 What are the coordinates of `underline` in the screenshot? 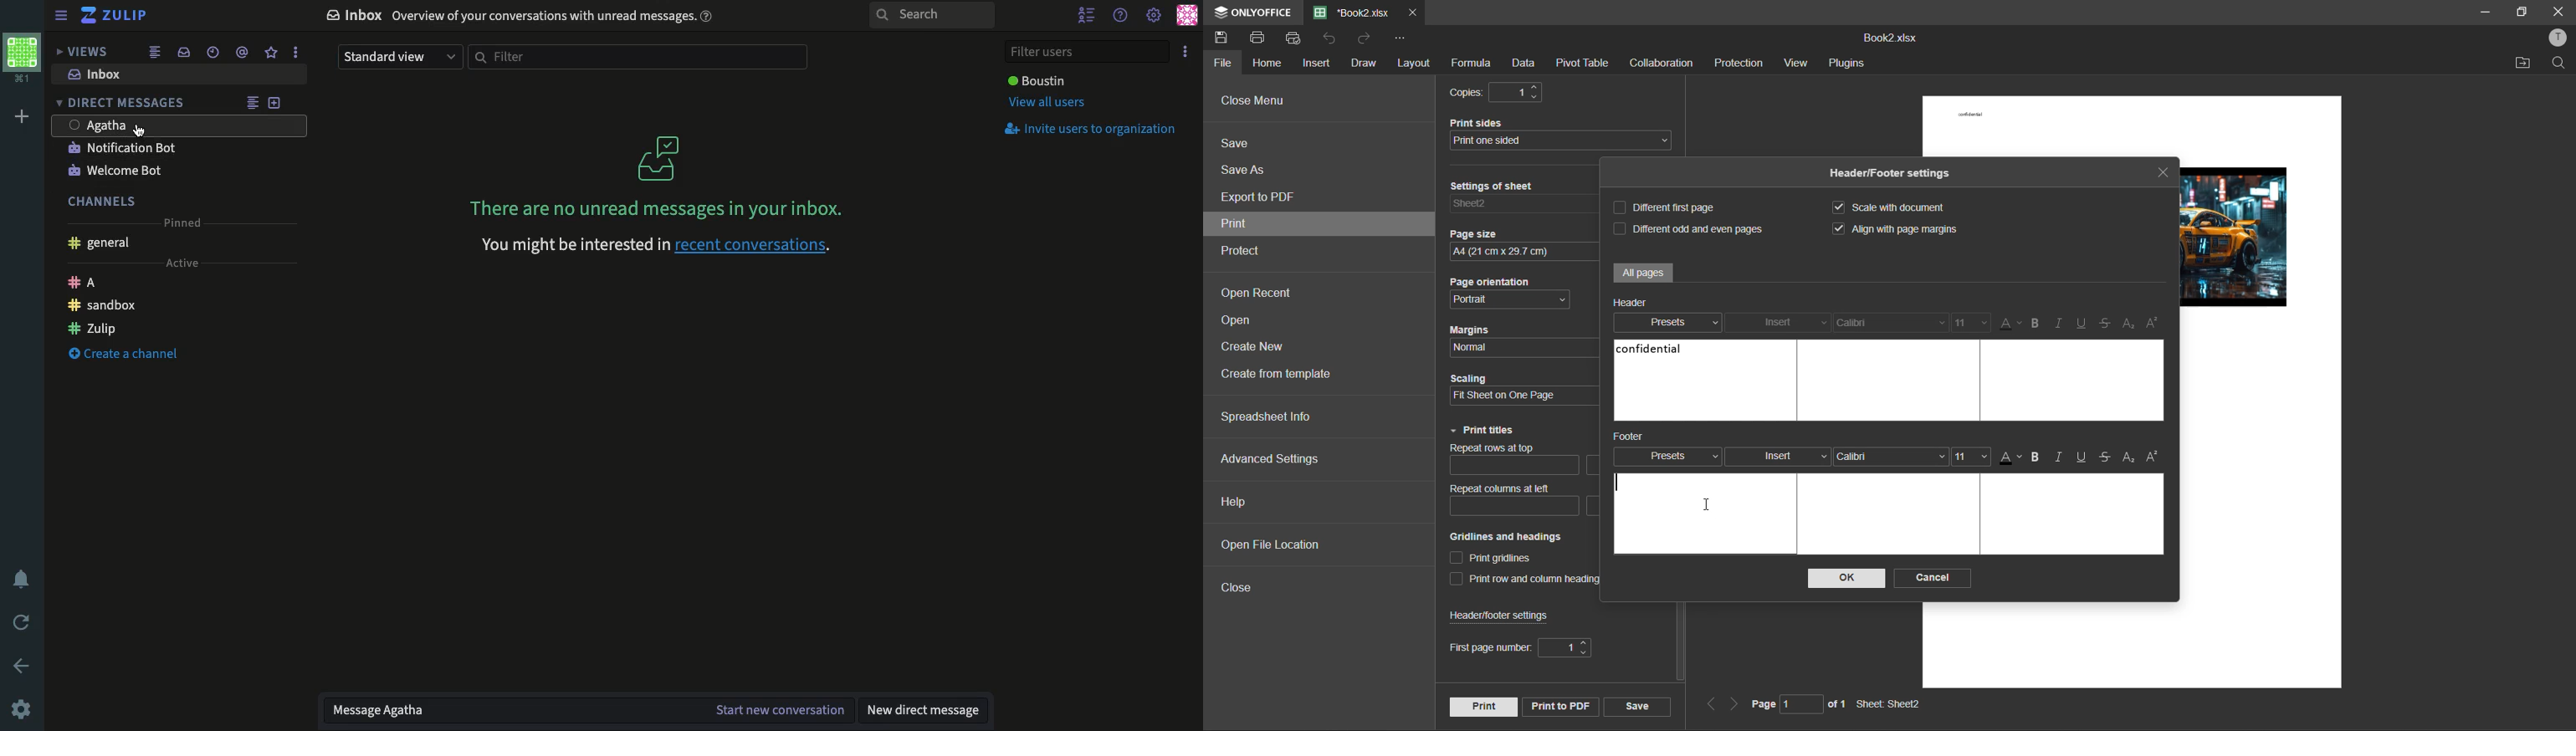 It's located at (2085, 323).